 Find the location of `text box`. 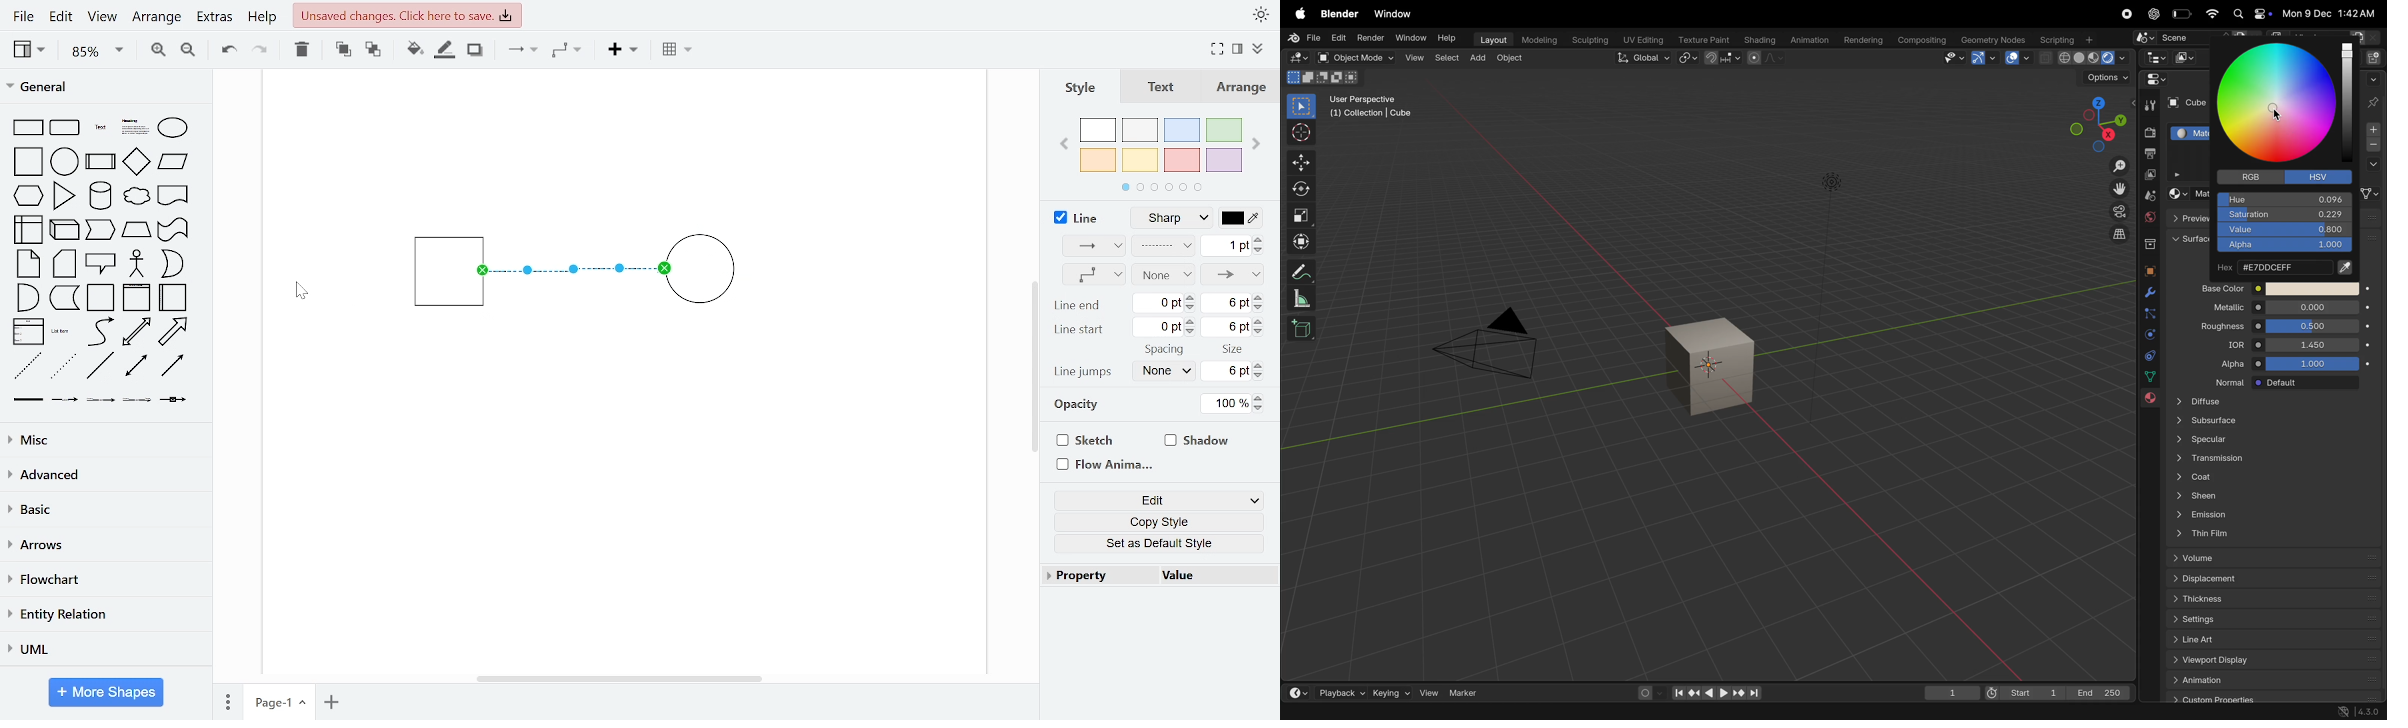

text box is located at coordinates (136, 129).